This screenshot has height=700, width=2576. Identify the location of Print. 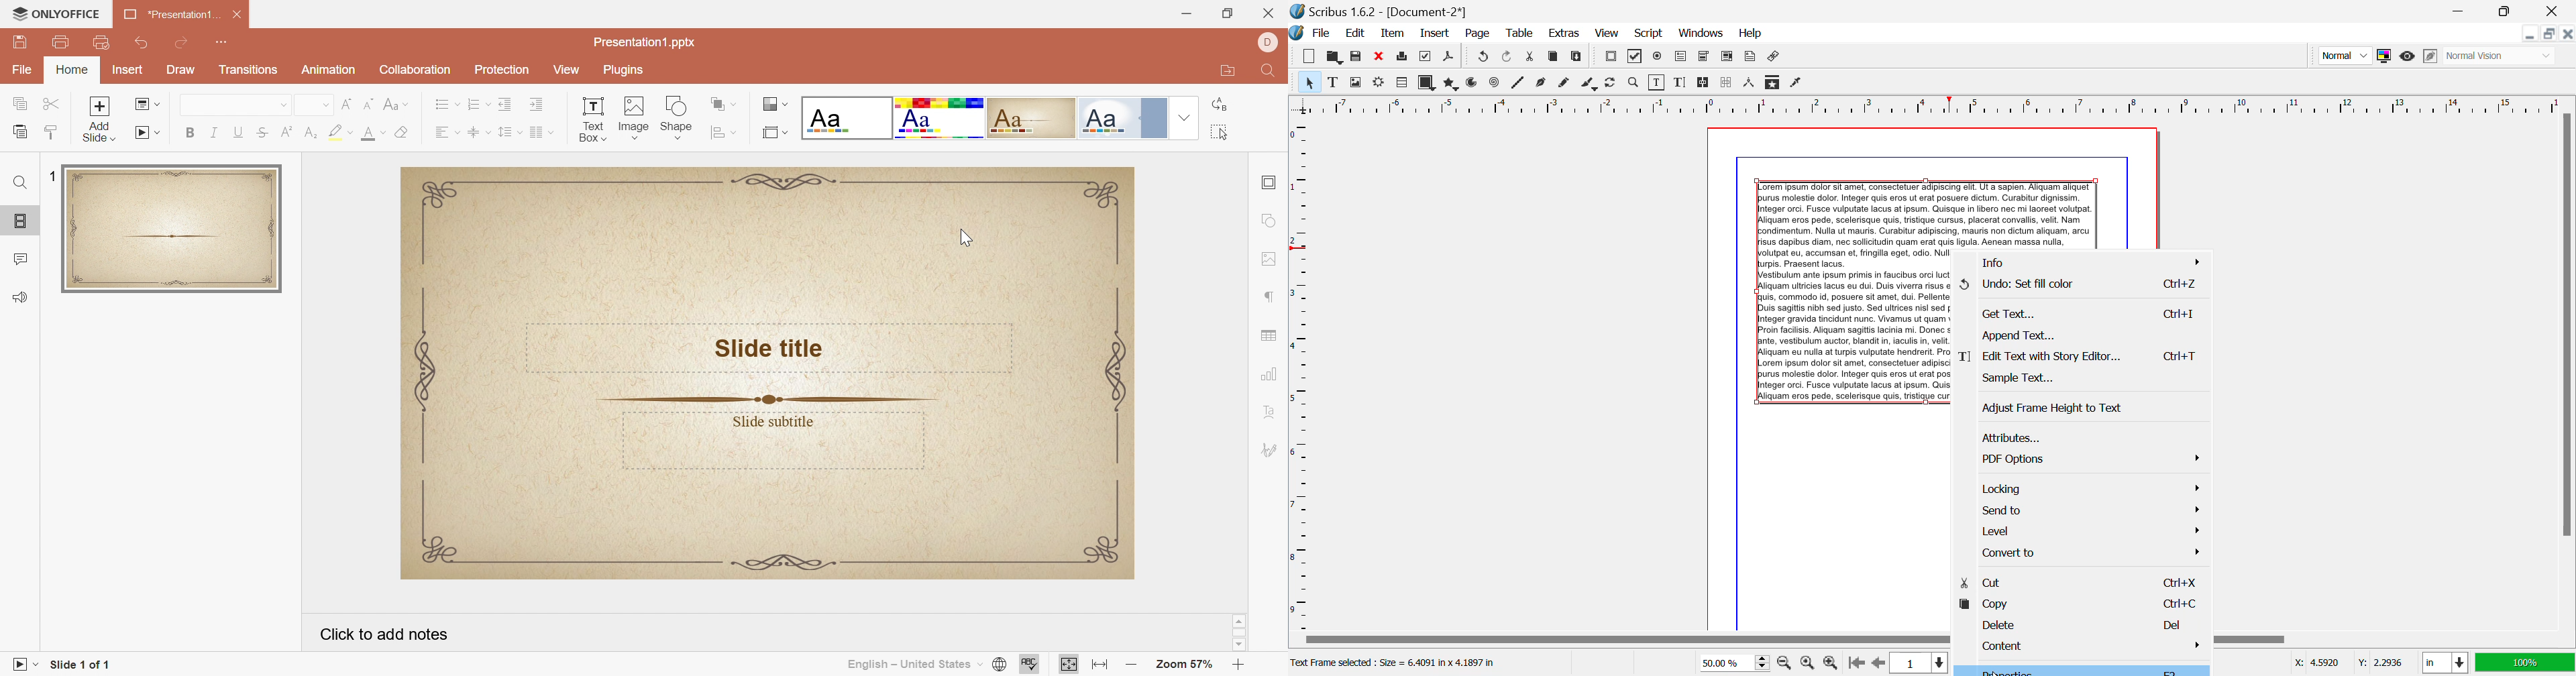
(61, 40).